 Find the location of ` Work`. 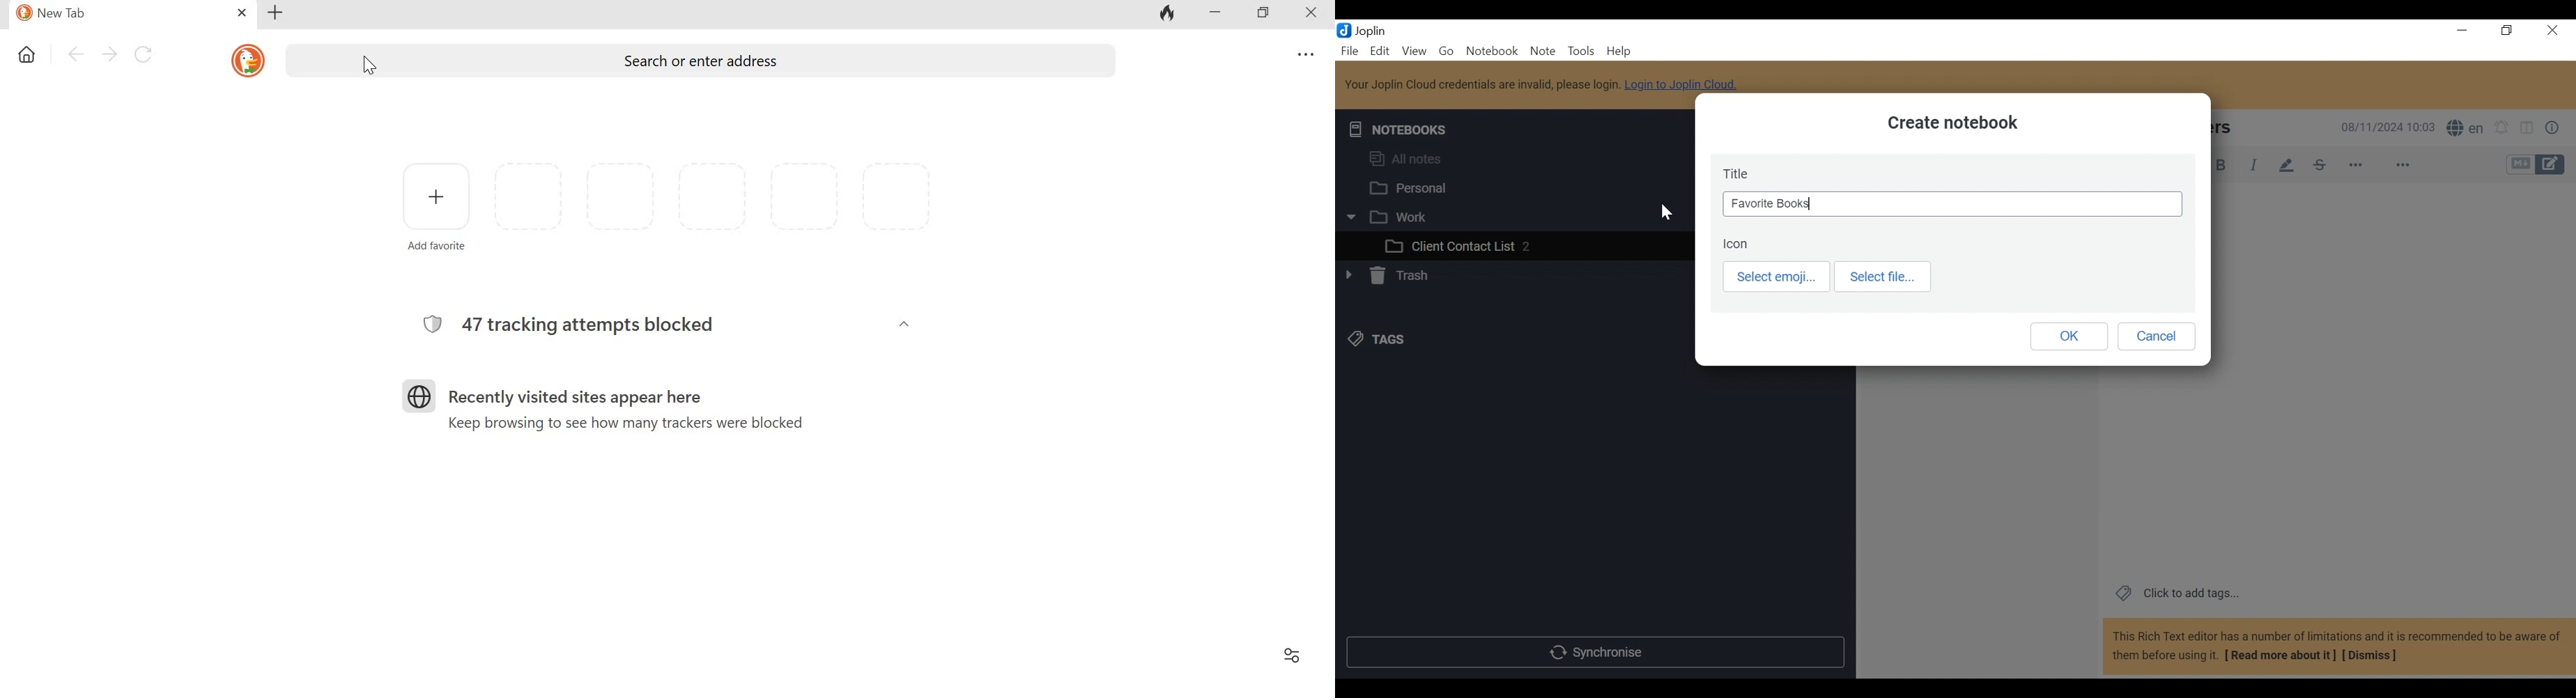

 Work is located at coordinates (1387, 216).